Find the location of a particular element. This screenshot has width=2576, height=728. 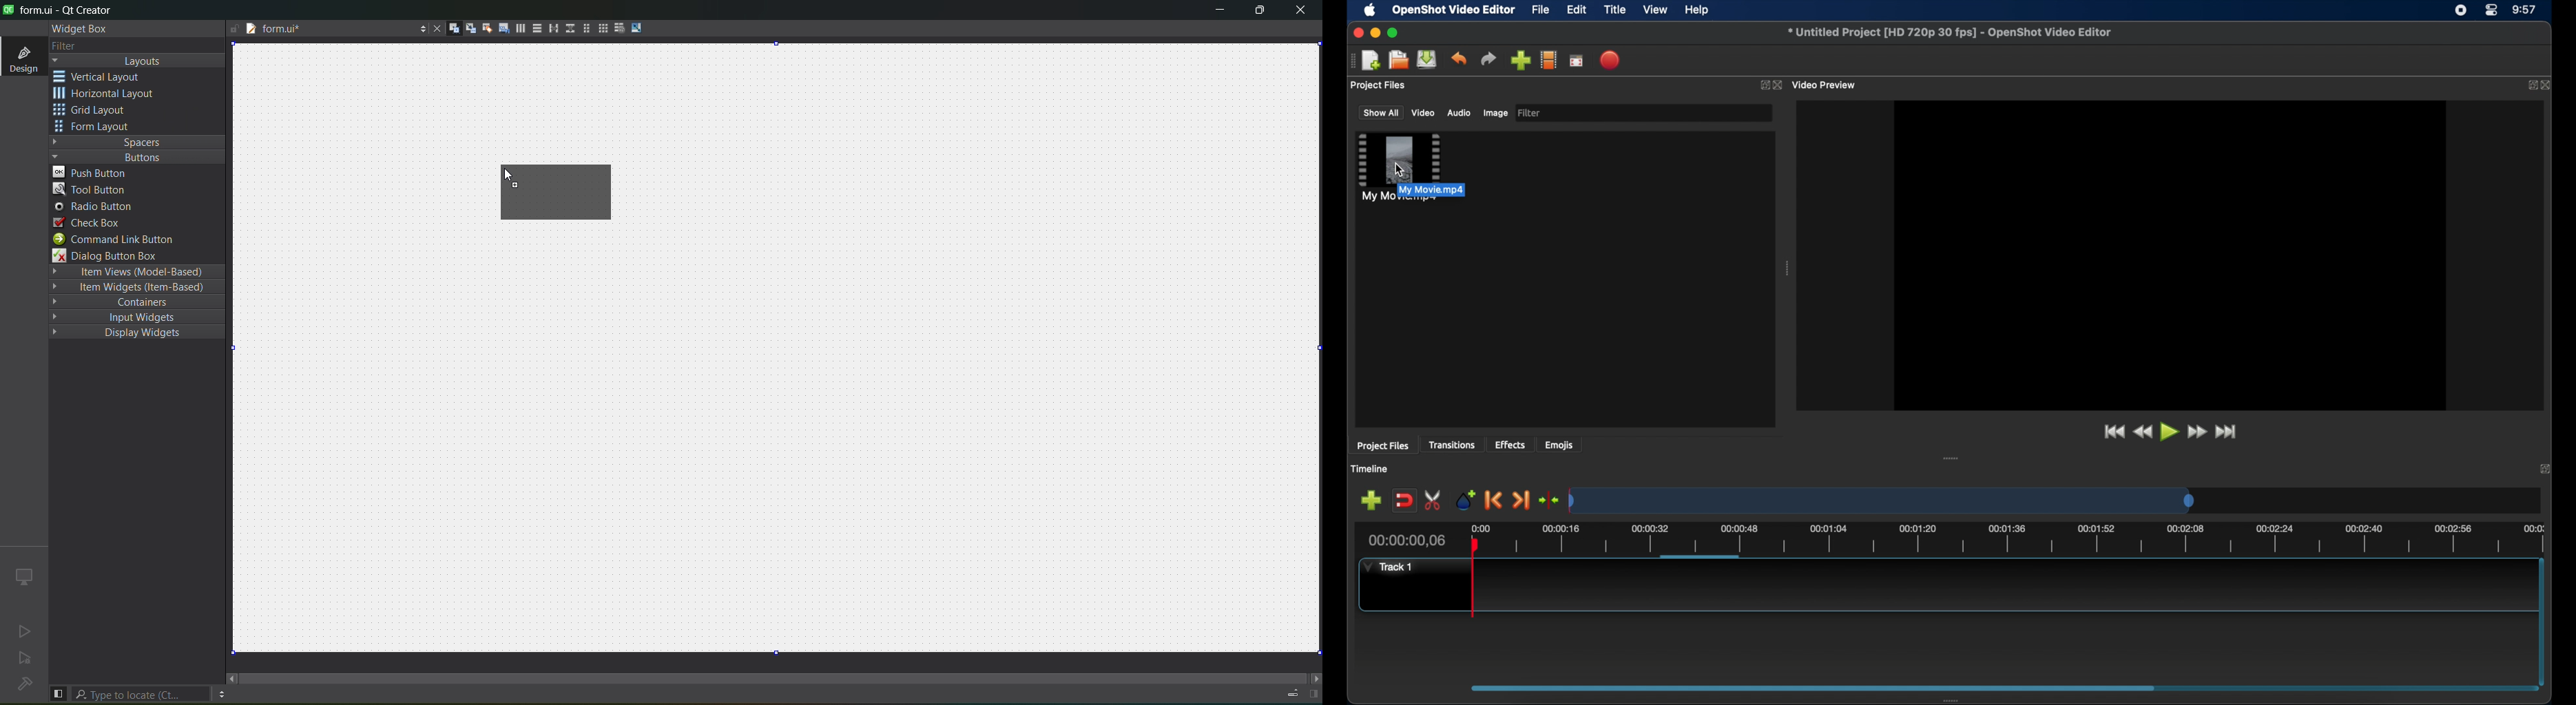

drag handle is located at coordinates (1951, 458).